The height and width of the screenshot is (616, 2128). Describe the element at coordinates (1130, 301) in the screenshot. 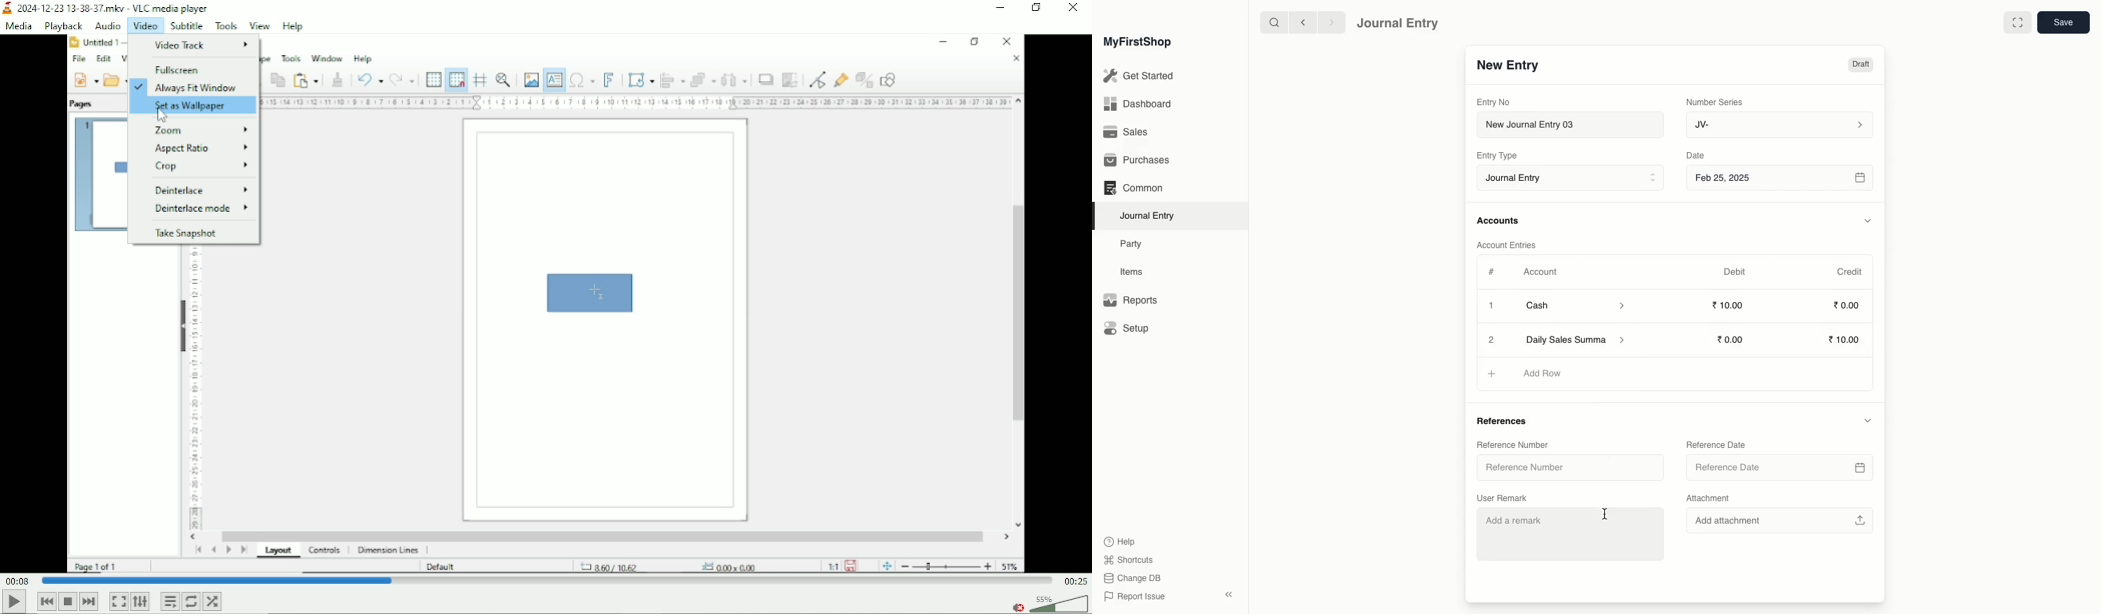

I see `Reports` at that location.